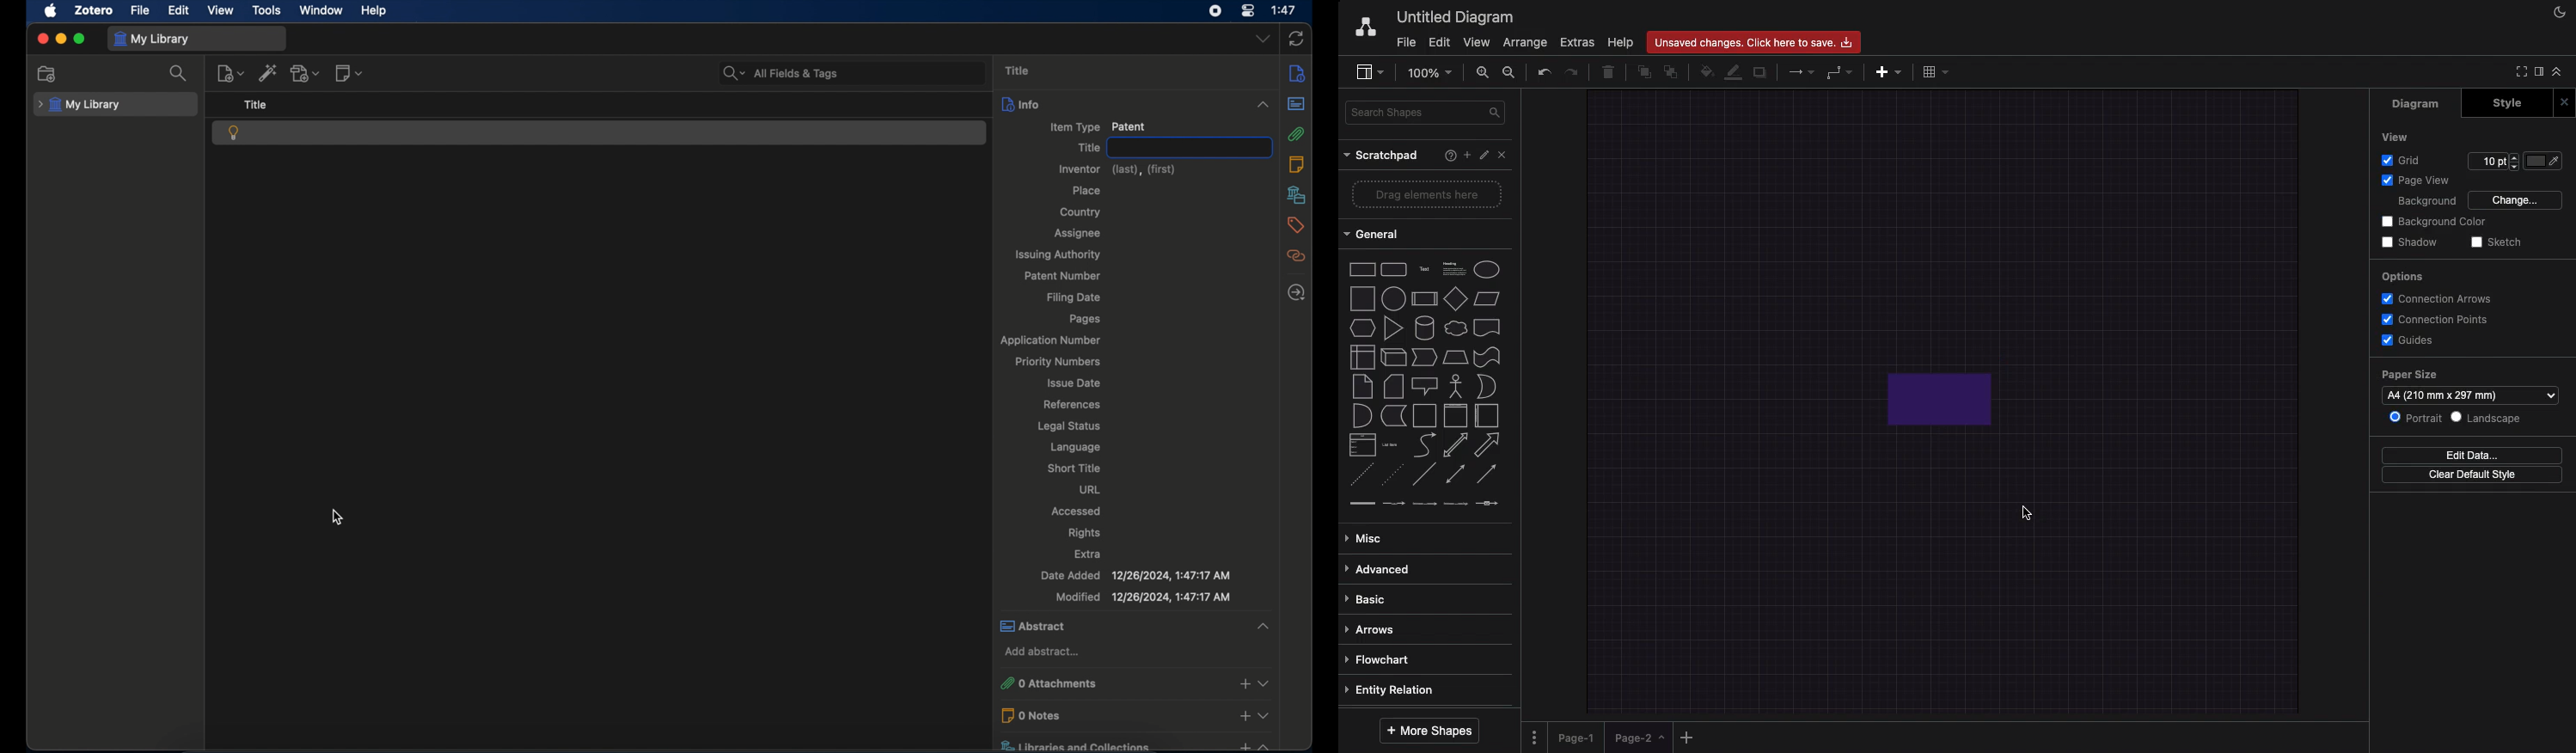  Describe the element at coordinates (178, 75) in the screenshot. I see `search` at that location.